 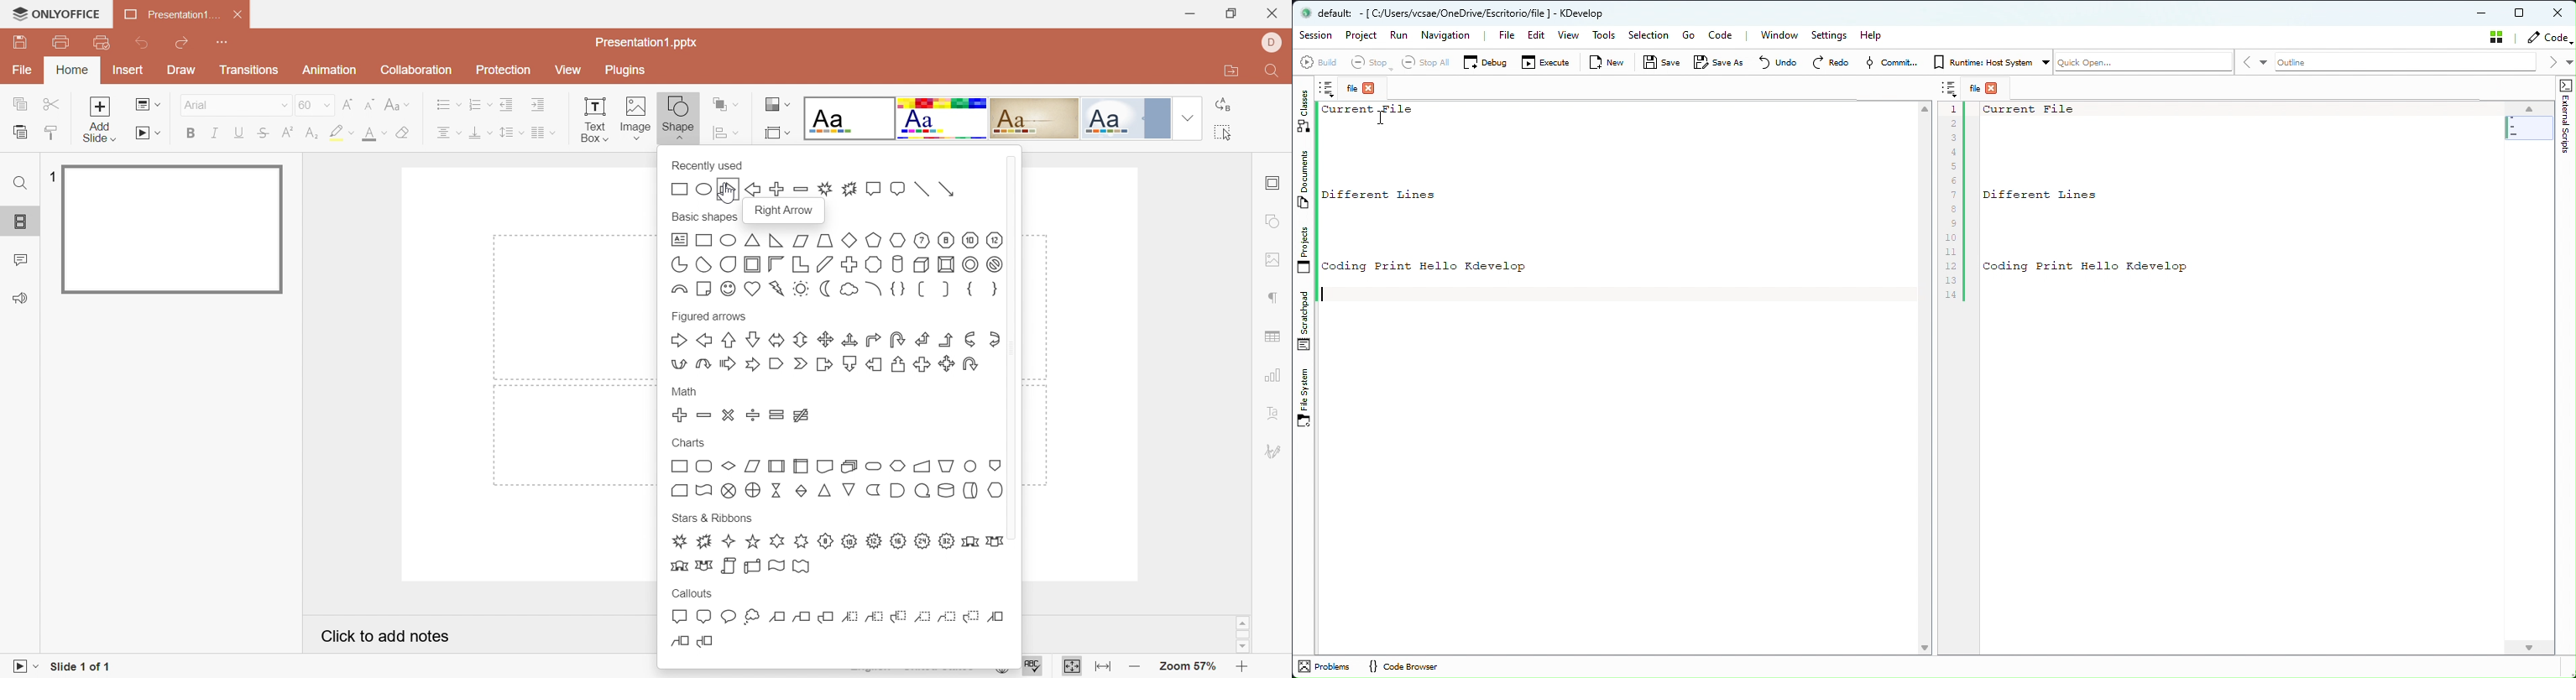 I want to click on Scroll up, so click(x=1243, y=623).